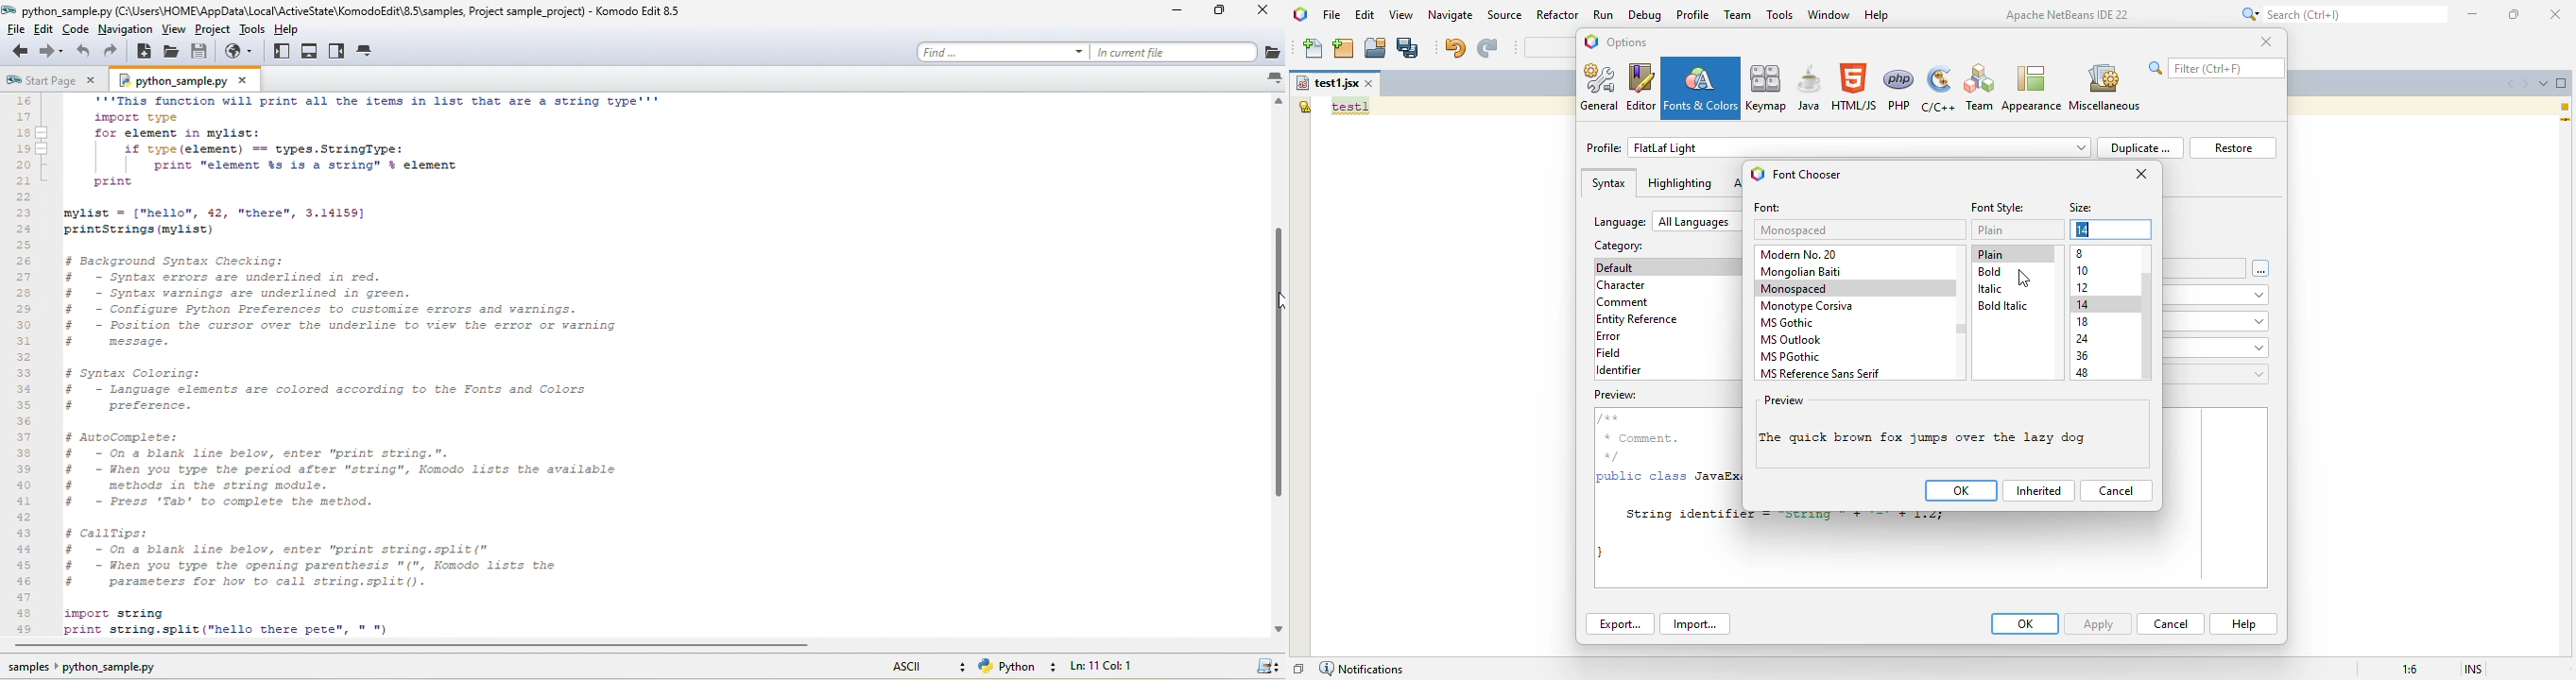  I want to click on line number, so click(26, 364).